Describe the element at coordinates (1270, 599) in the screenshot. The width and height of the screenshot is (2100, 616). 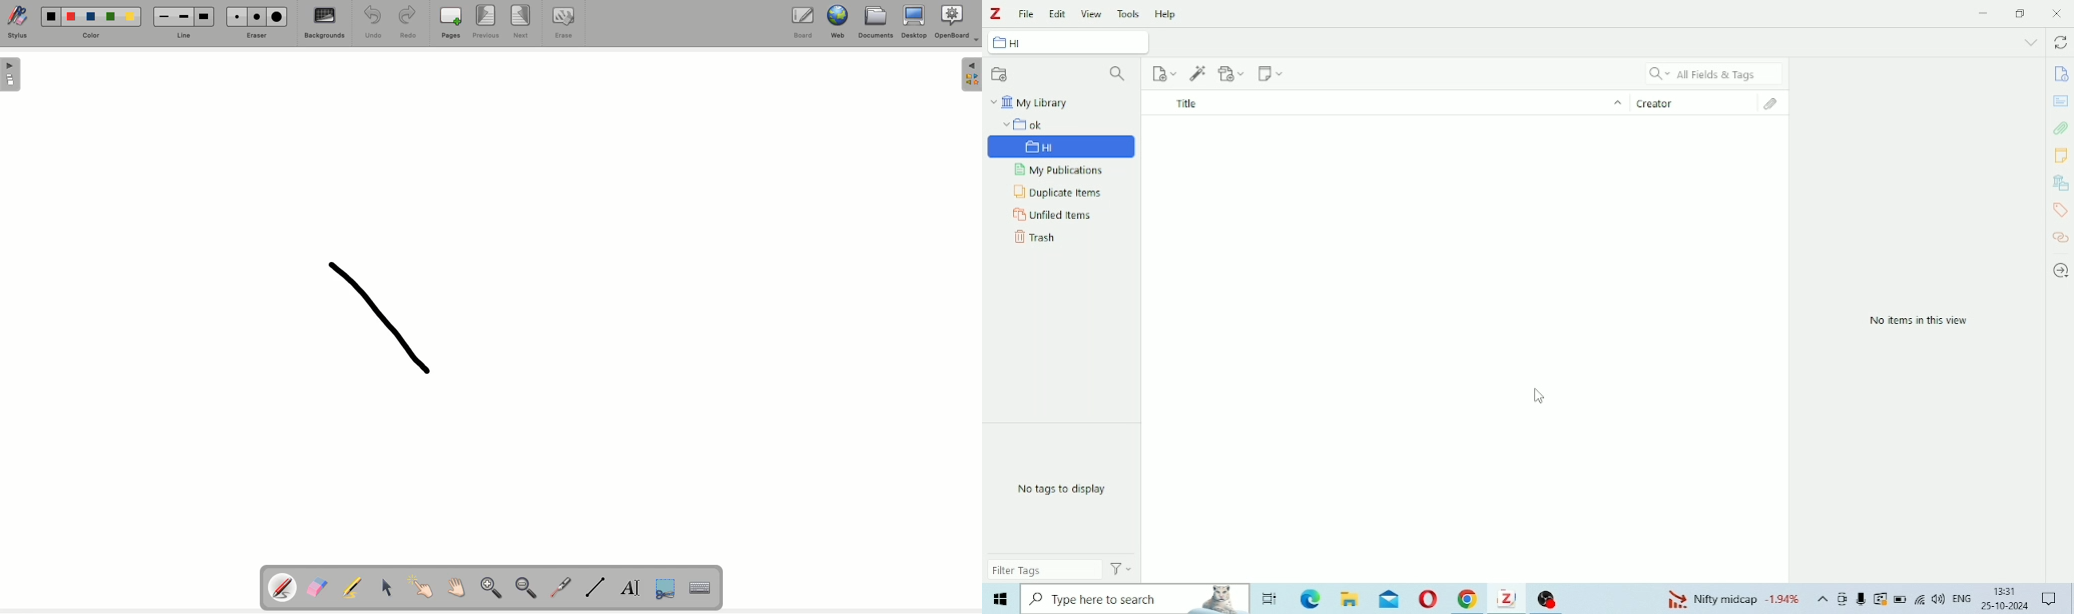
I see `Task View` at that location.